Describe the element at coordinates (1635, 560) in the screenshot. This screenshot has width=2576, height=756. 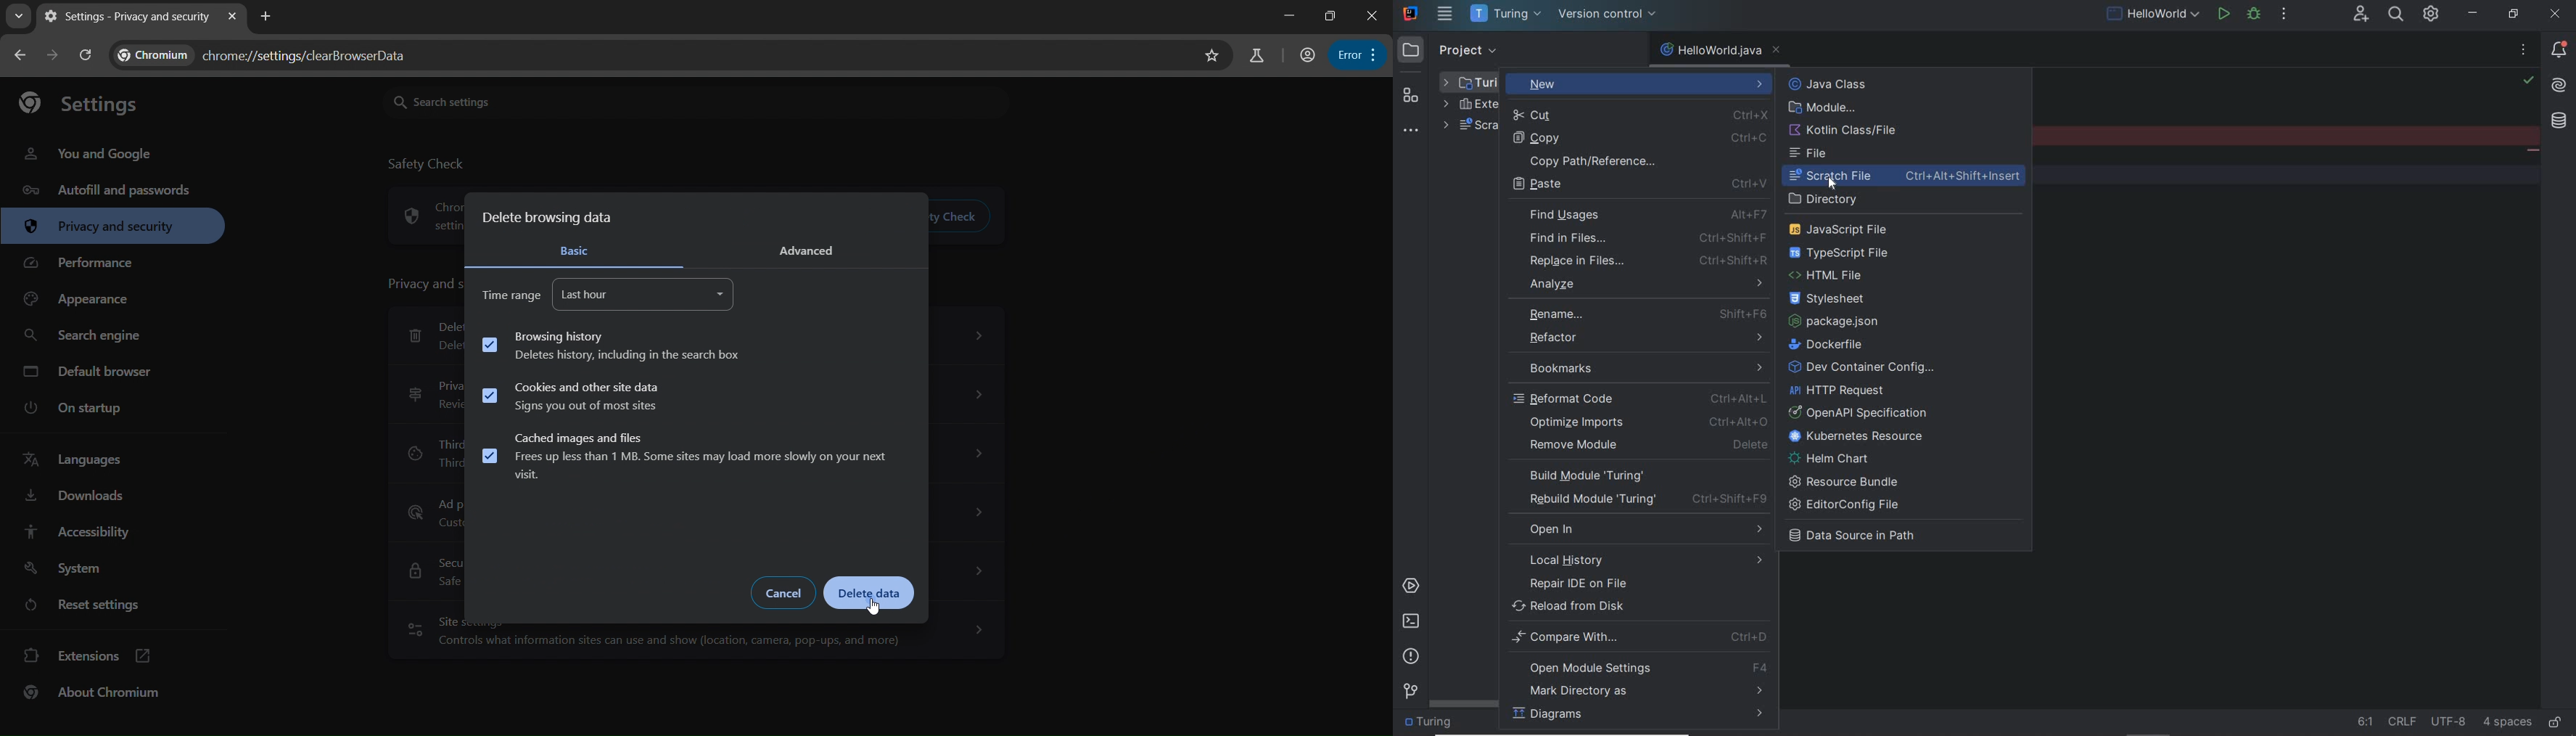
I see `local history` at that location.